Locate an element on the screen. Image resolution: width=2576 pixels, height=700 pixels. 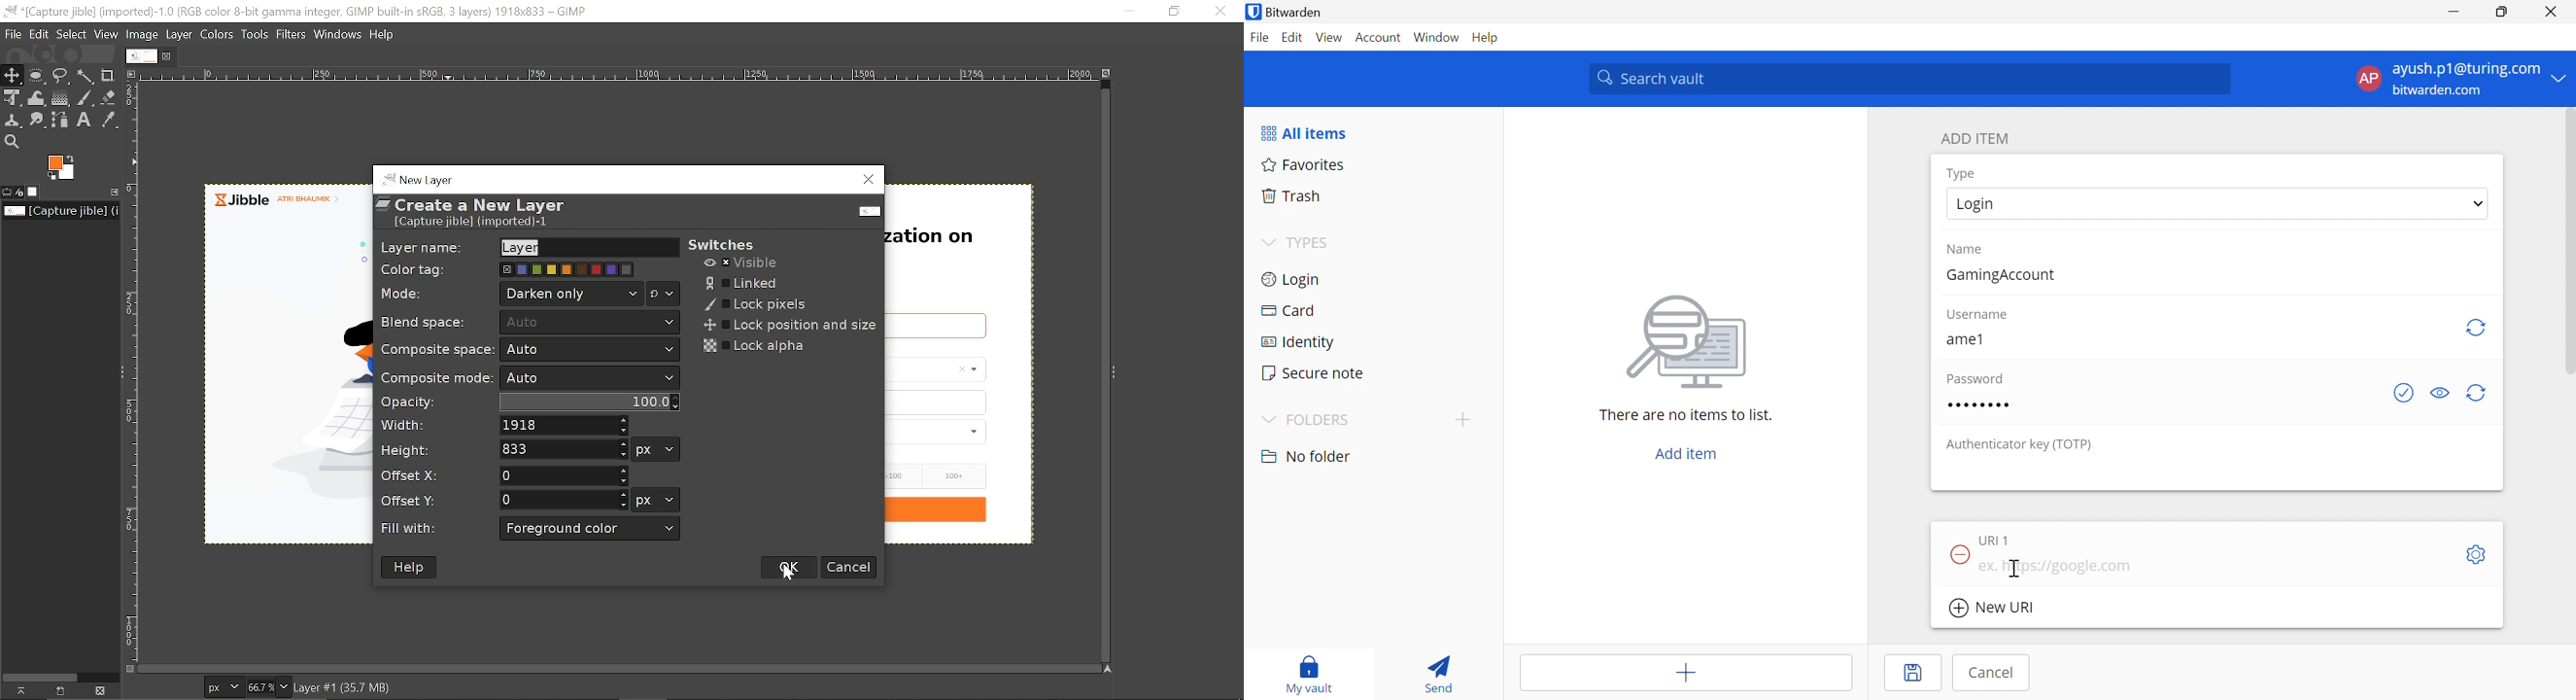
No folder is located at coordinates (1308, 456).